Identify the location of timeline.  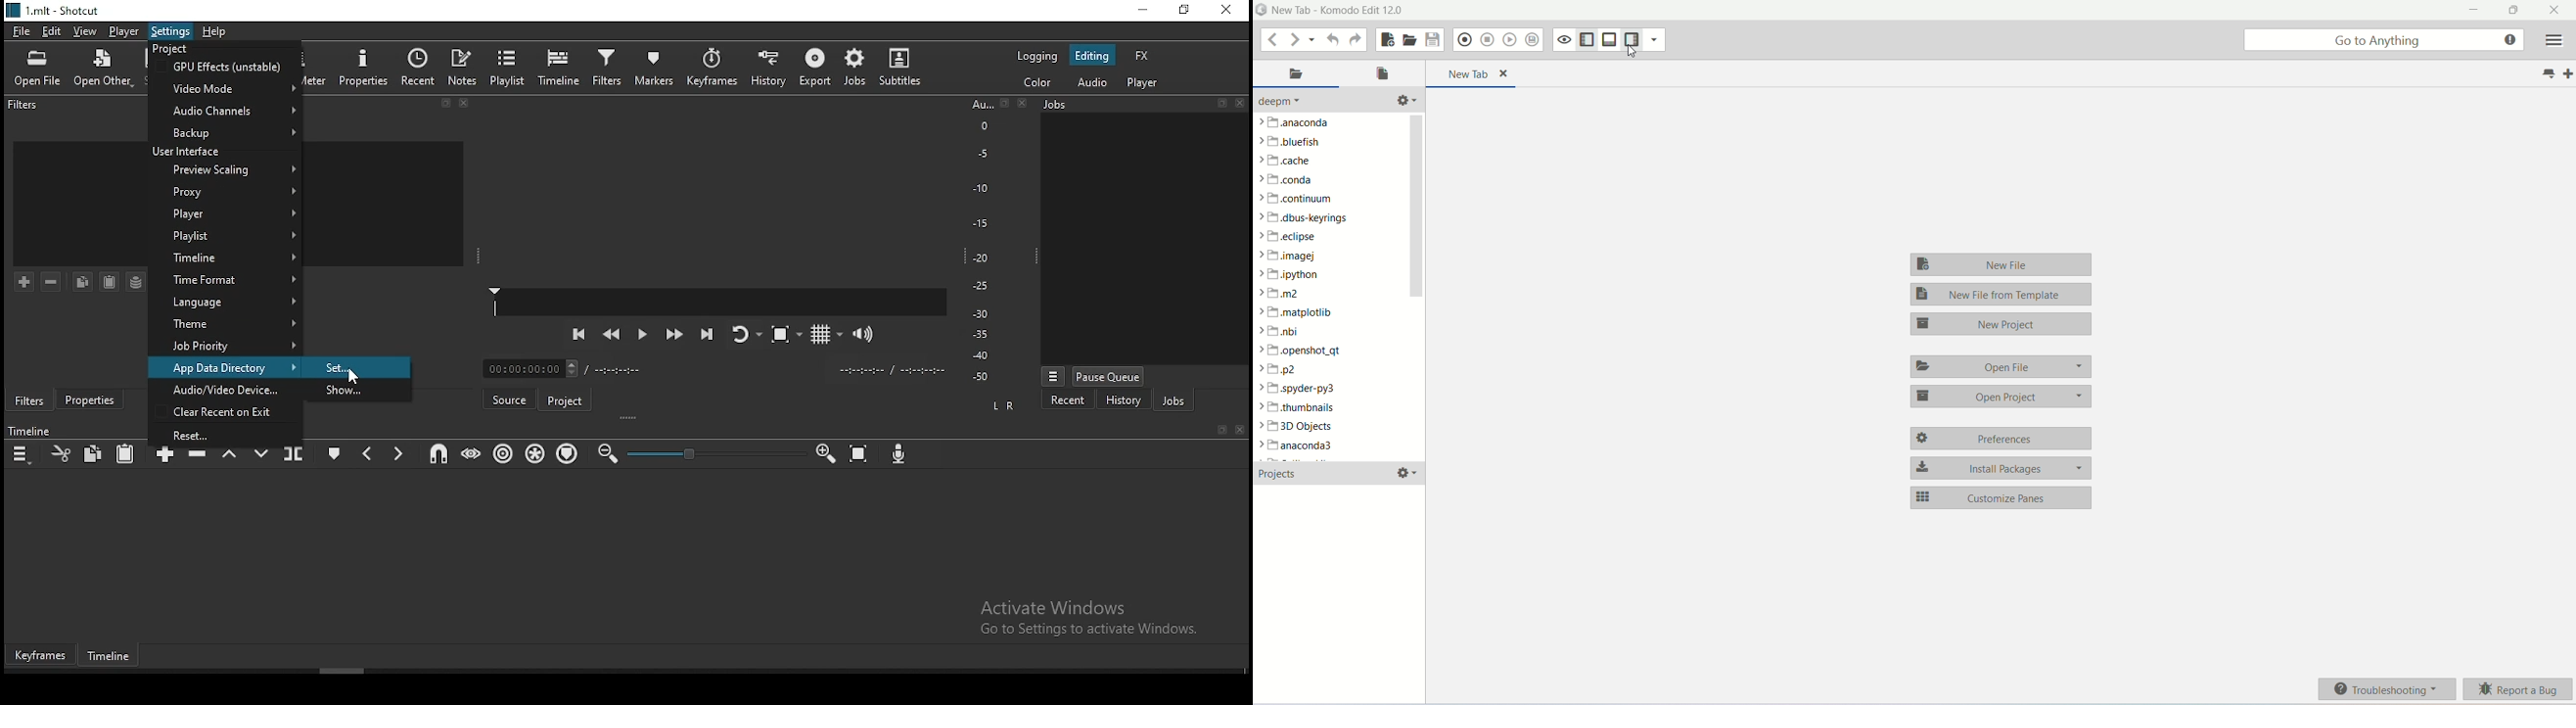
(559, 66).